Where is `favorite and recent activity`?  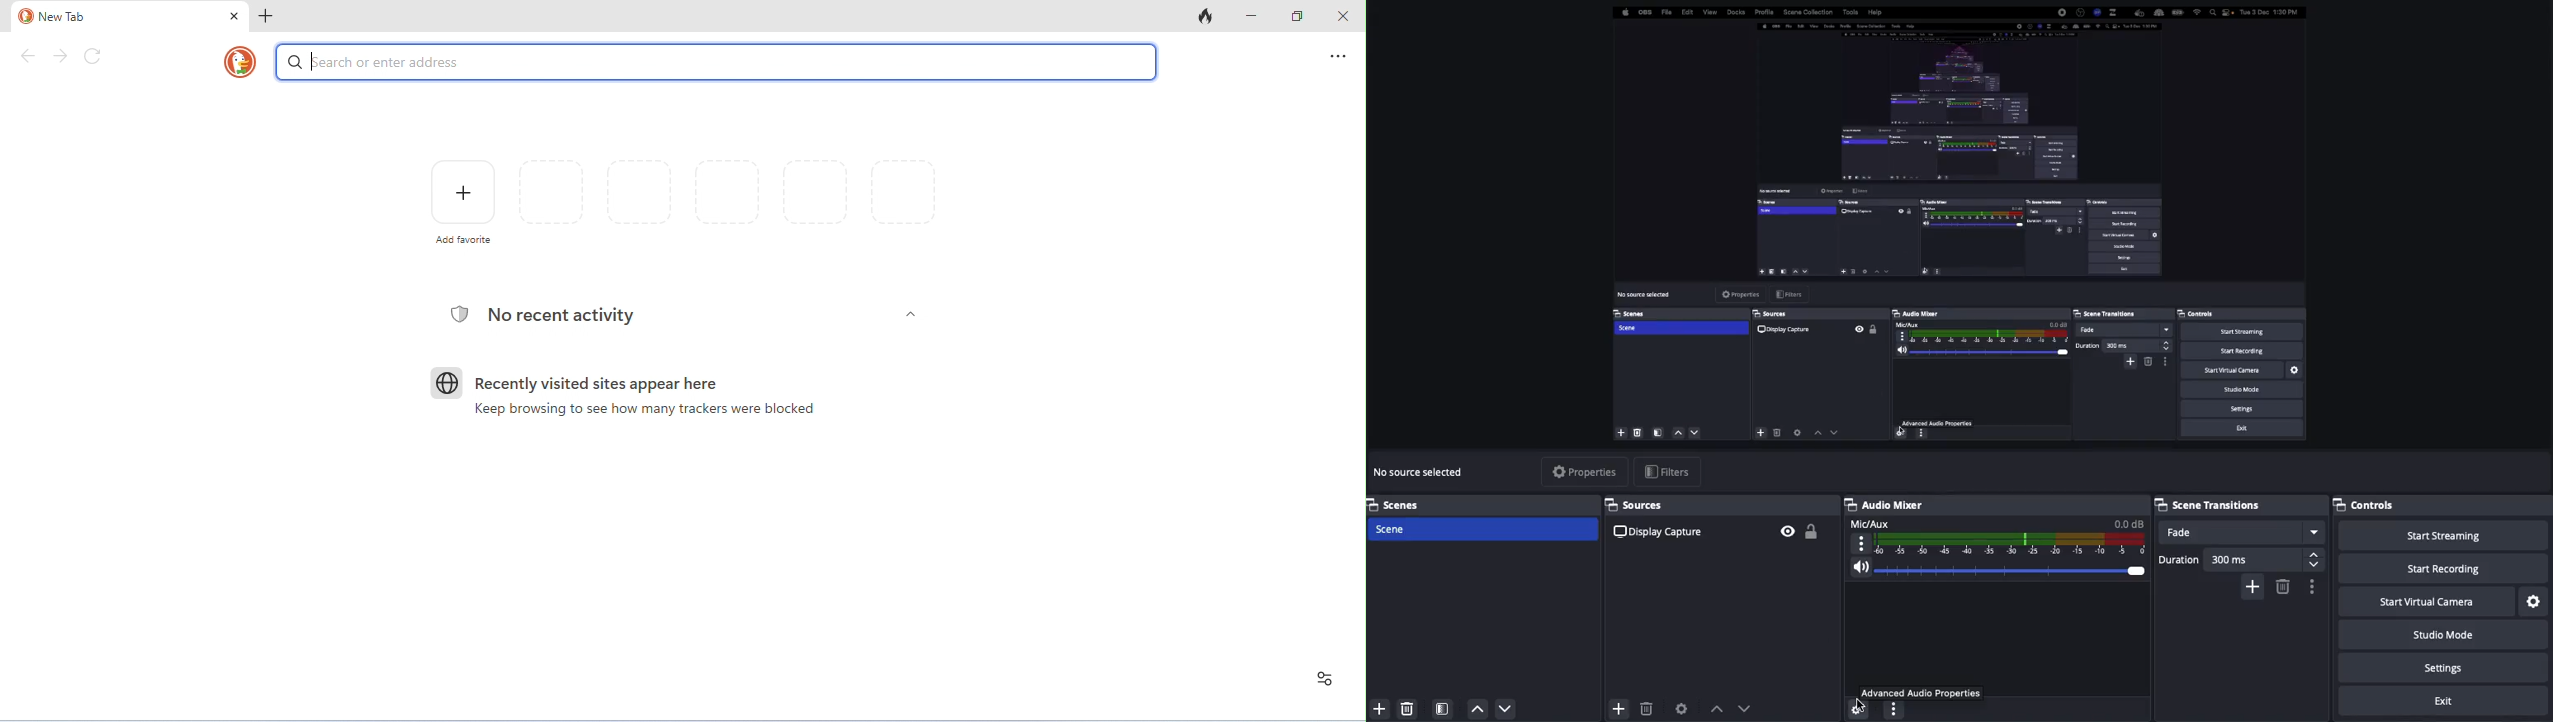
favorite and recent activity is located at coordinates (1325, 679).